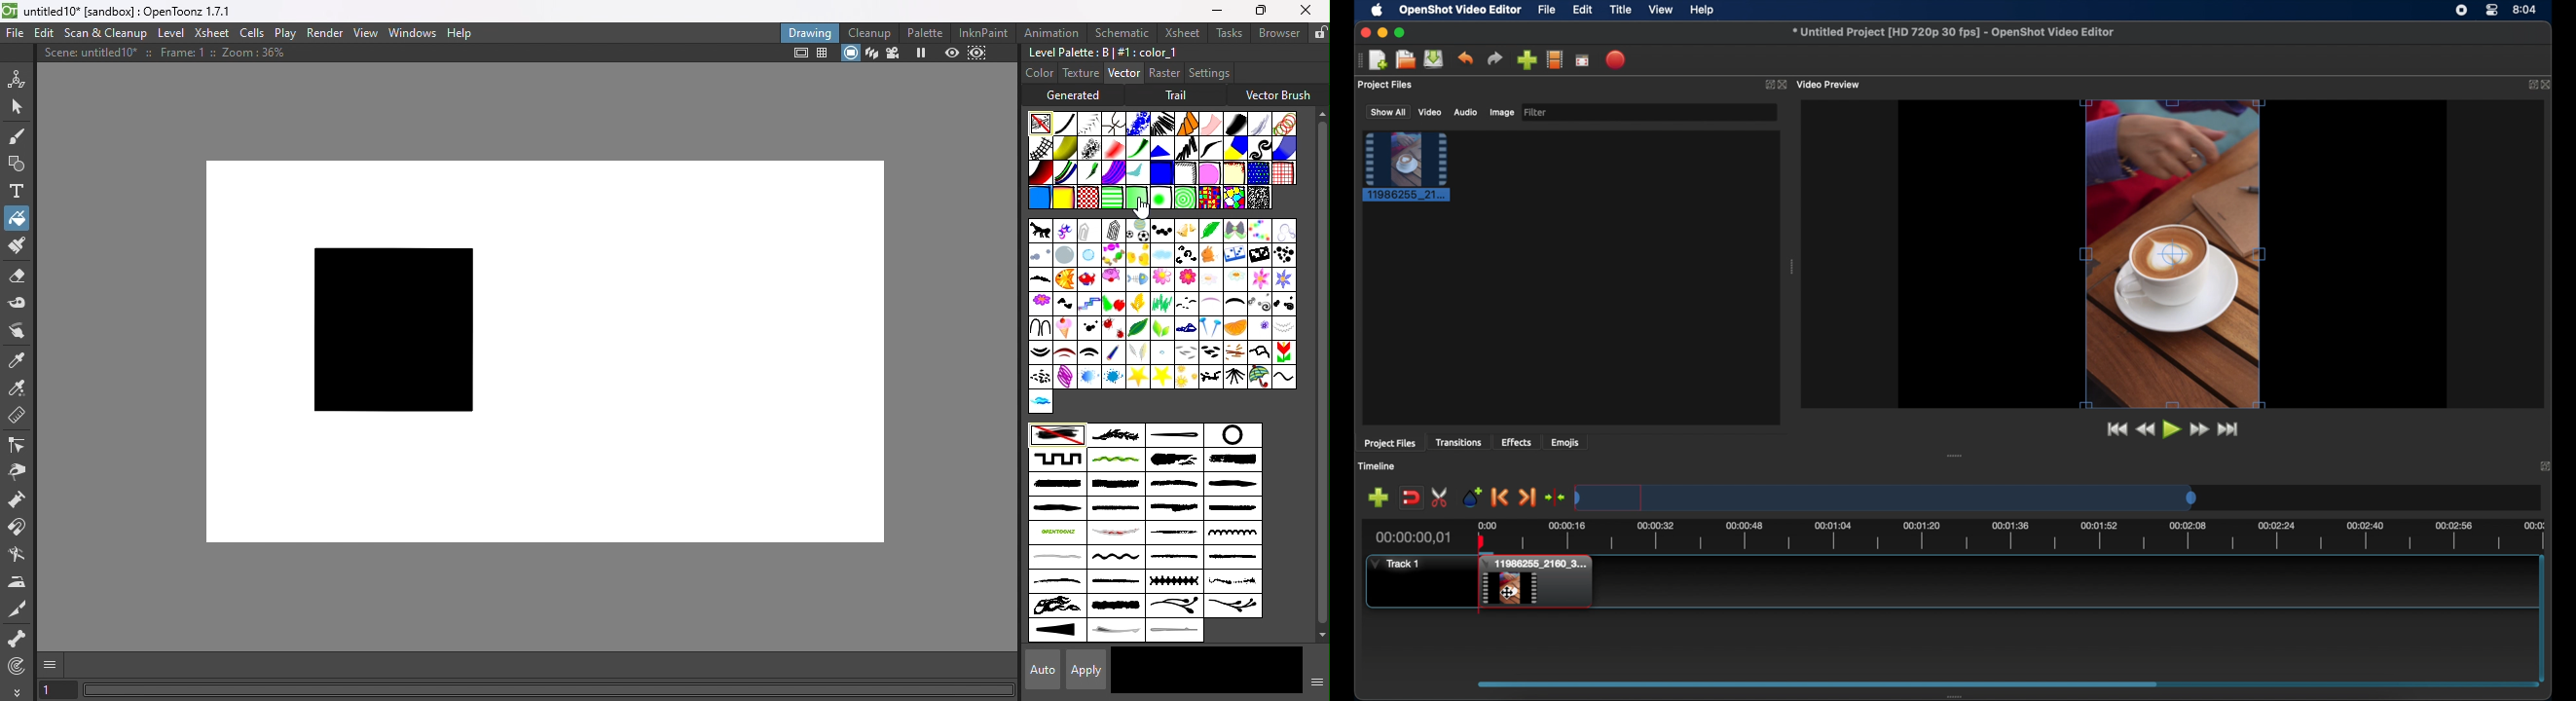 The height and width of the screenshot is (728, 2576). I want to click on open project, so click(1405, 60).